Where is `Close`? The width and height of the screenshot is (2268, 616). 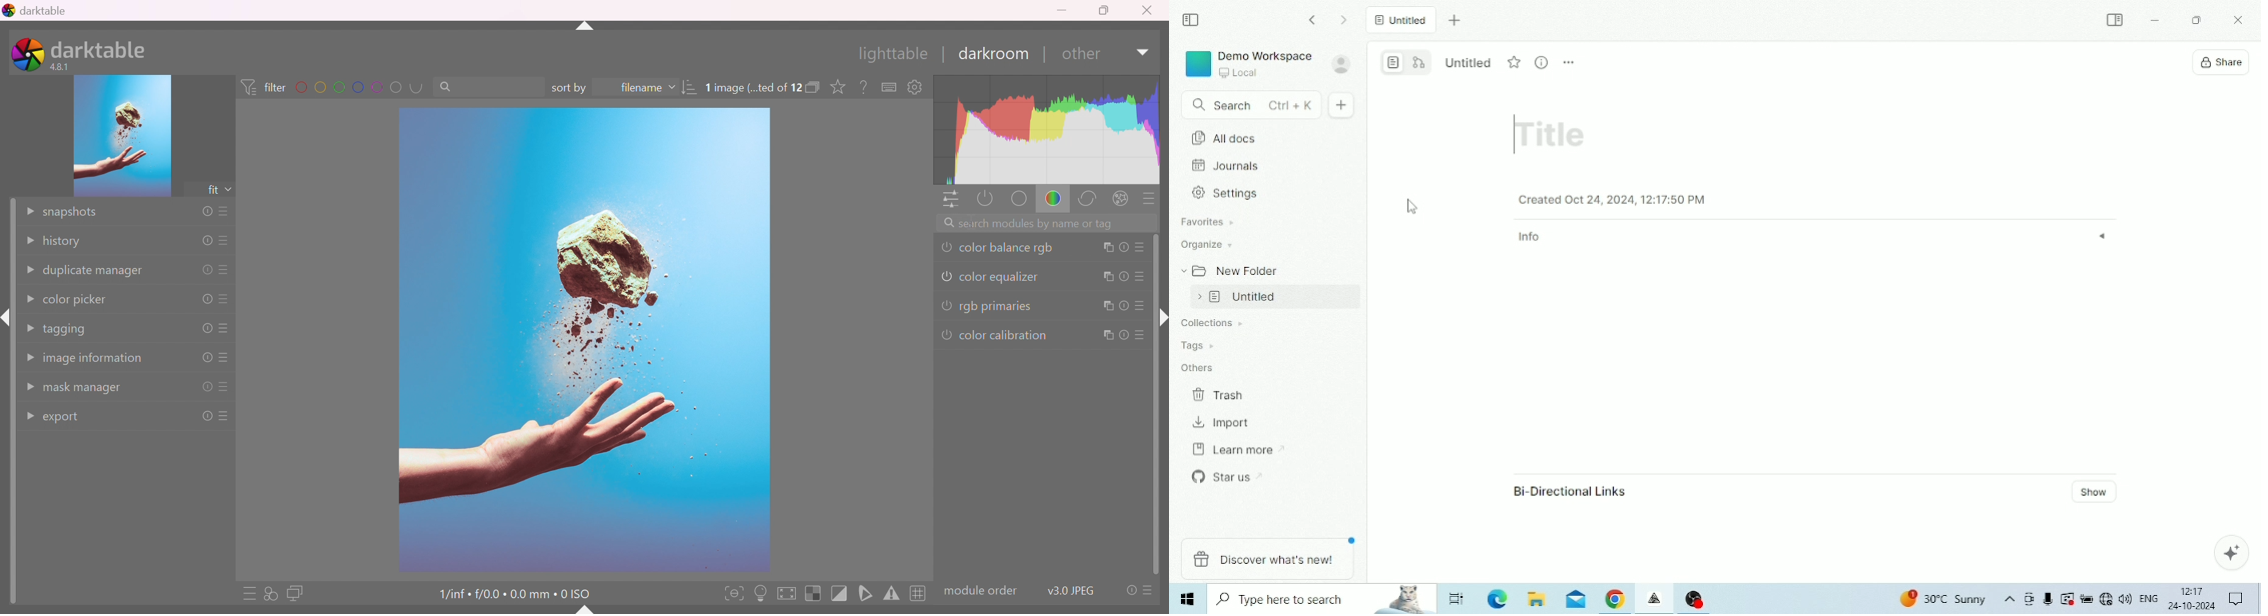
Close is located at coordinates (1150, 11).